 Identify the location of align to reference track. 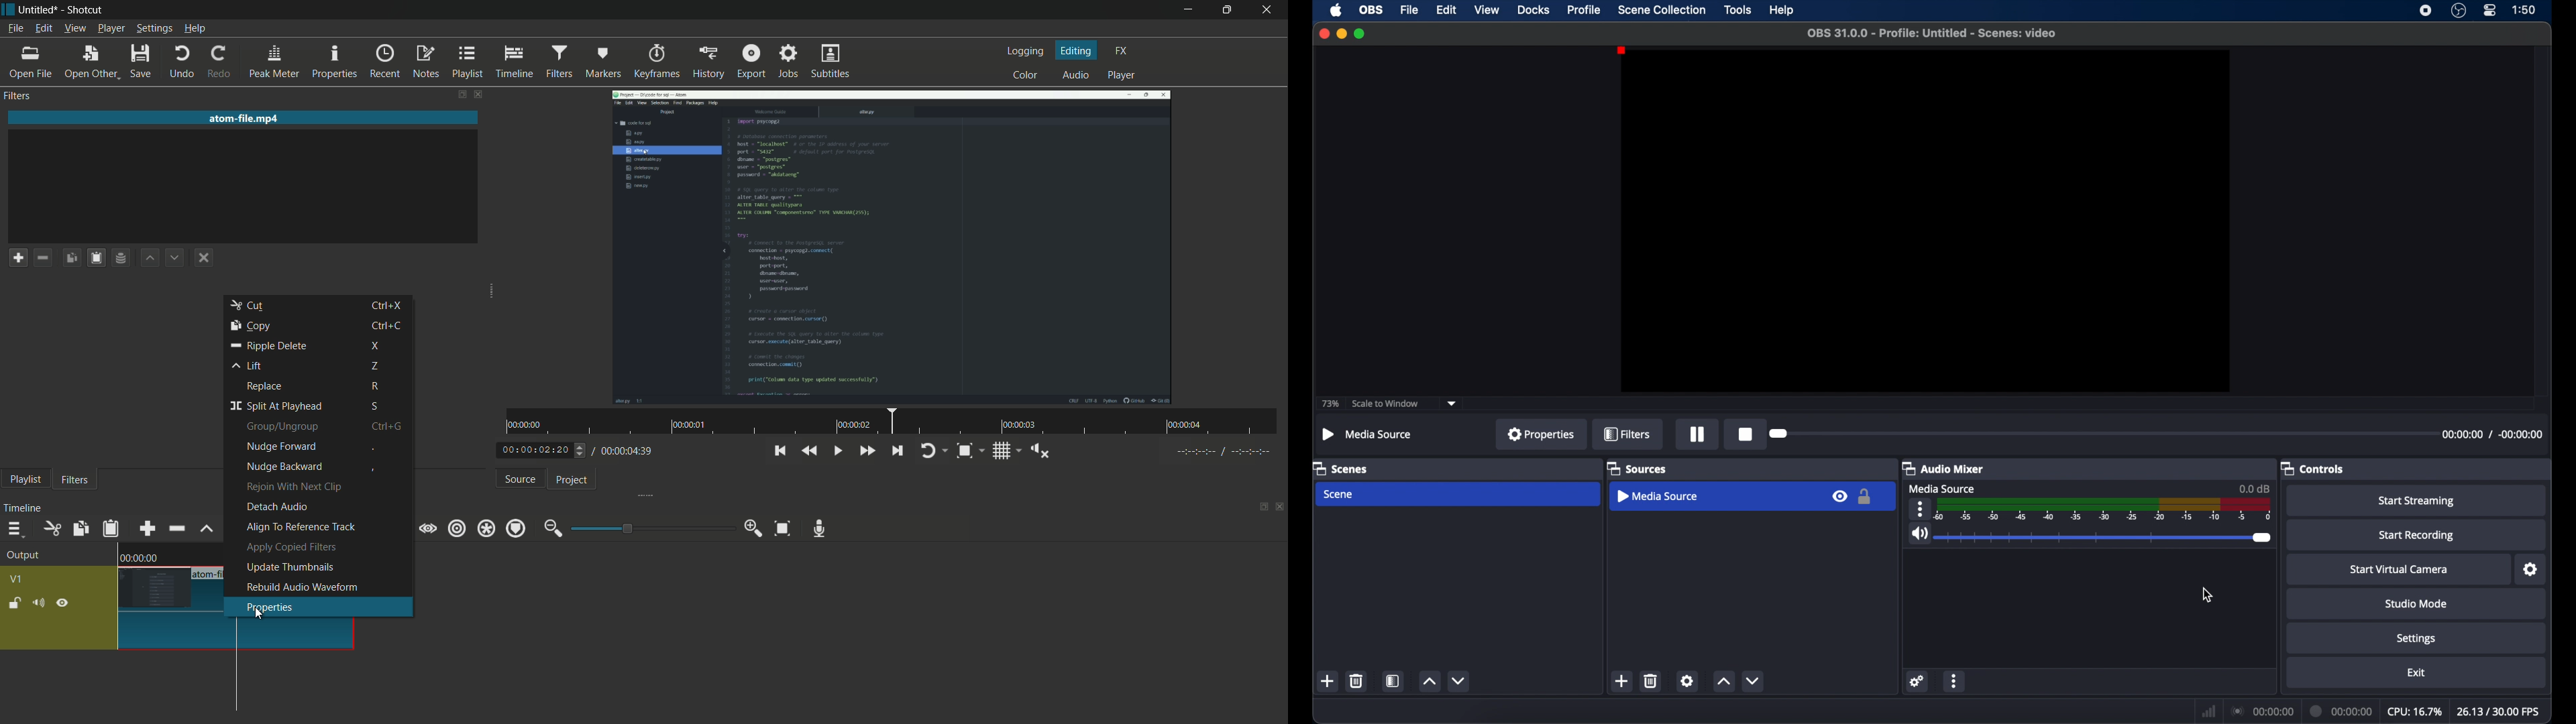
(299, 528).